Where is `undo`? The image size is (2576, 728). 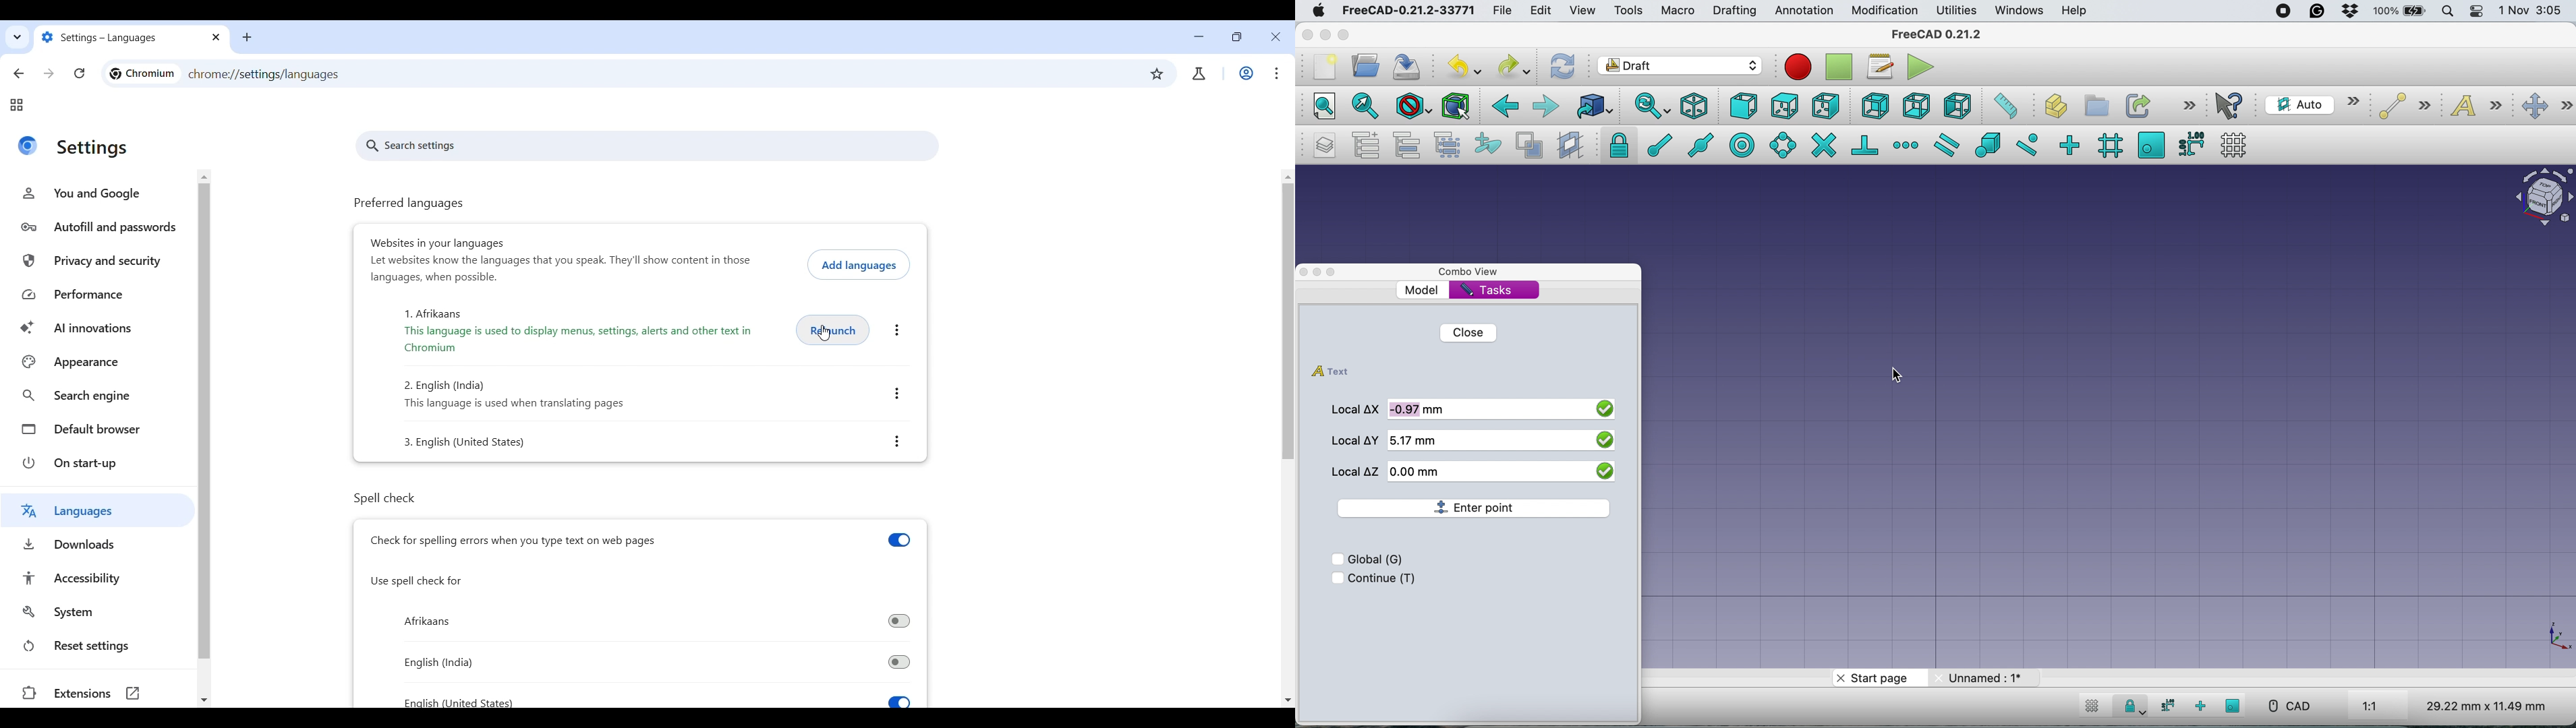 undo is located at coordinates (1468, 65).